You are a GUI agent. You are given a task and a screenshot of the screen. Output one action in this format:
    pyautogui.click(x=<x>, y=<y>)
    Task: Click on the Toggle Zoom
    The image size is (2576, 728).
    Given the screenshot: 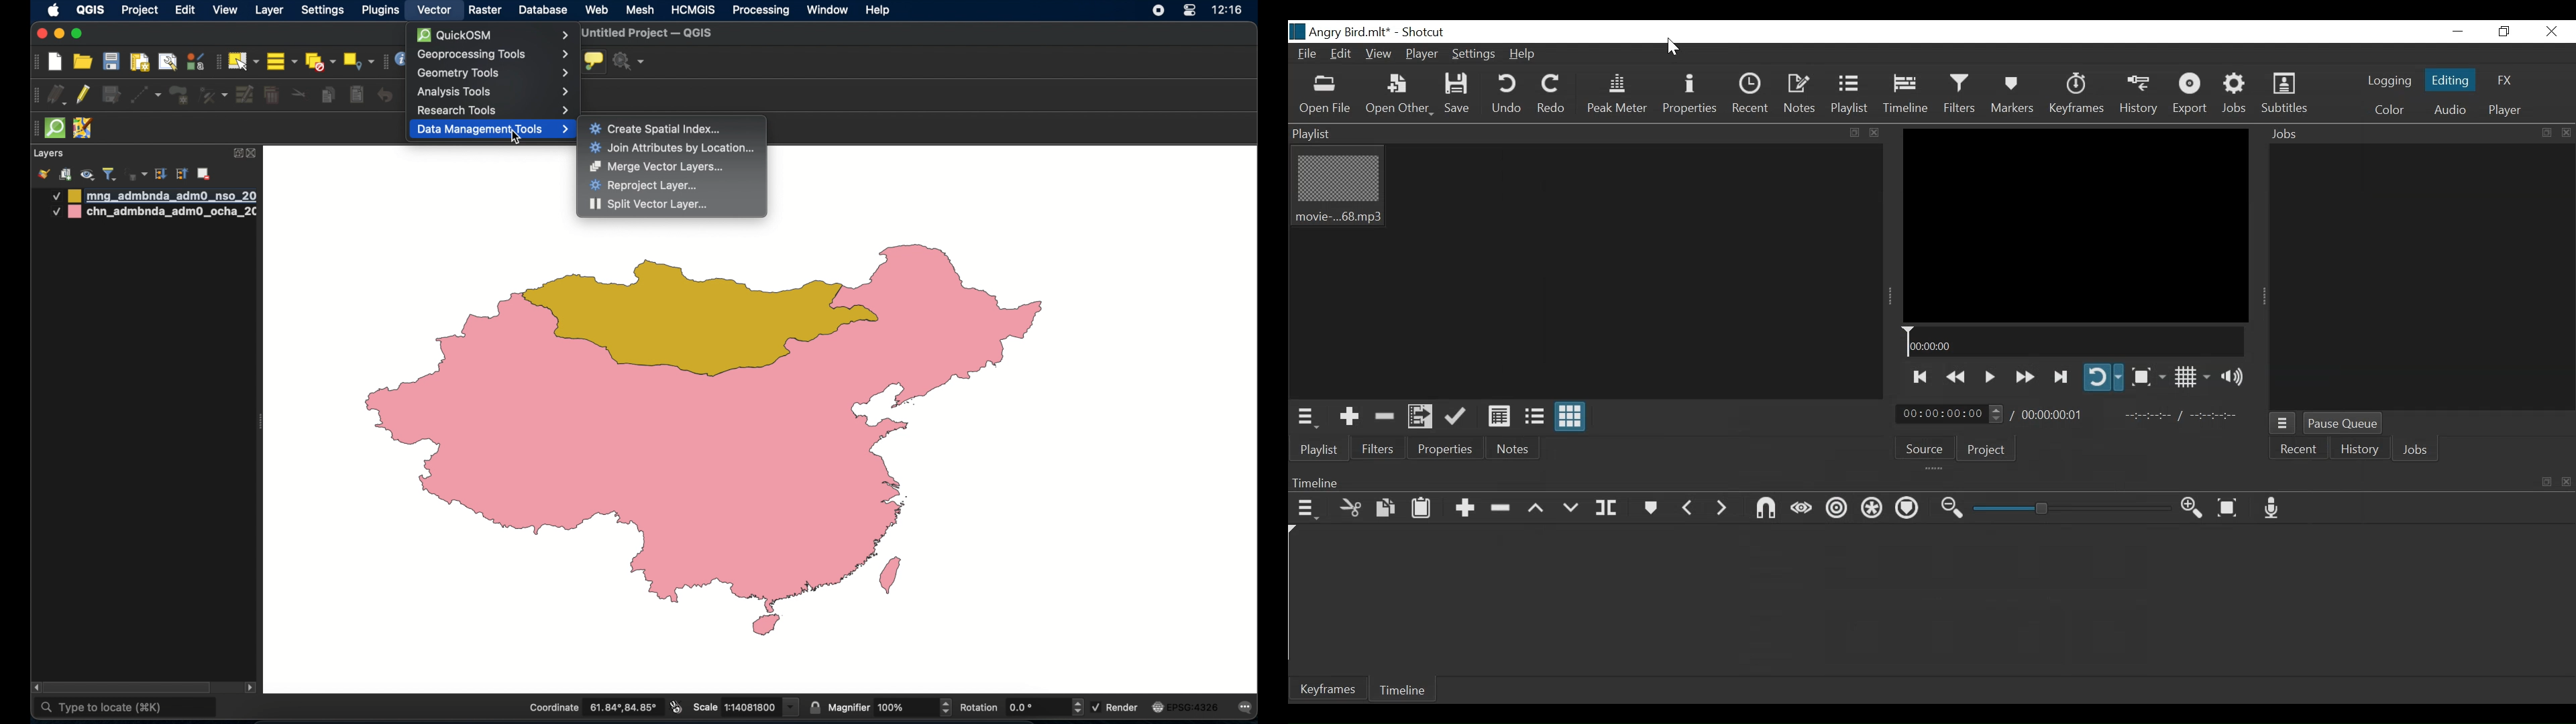 What is the action you would take?
    pyautogui.click(x=2148, y=376)
    